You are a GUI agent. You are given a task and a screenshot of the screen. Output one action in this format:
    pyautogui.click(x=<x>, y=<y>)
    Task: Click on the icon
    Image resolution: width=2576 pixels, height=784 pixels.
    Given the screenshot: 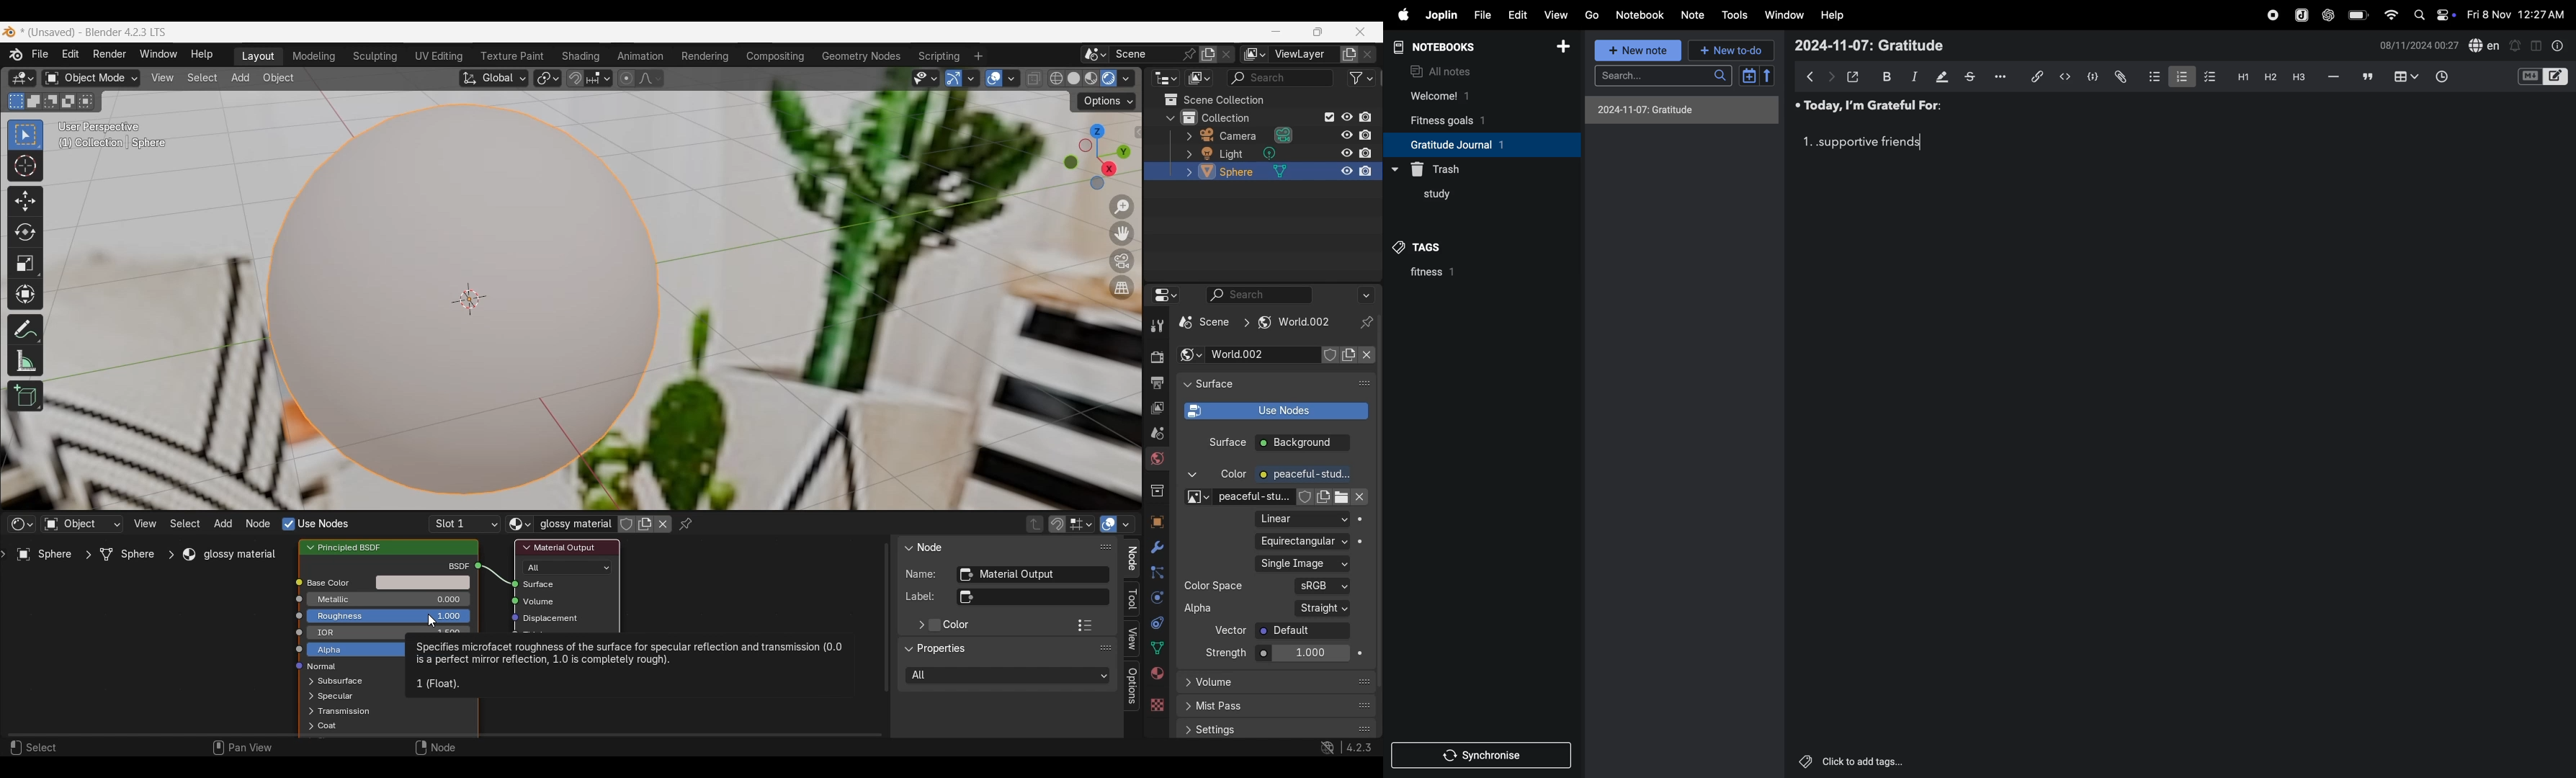 What is the action you would take?
    pyautogui.click(x=295, y=668)
    